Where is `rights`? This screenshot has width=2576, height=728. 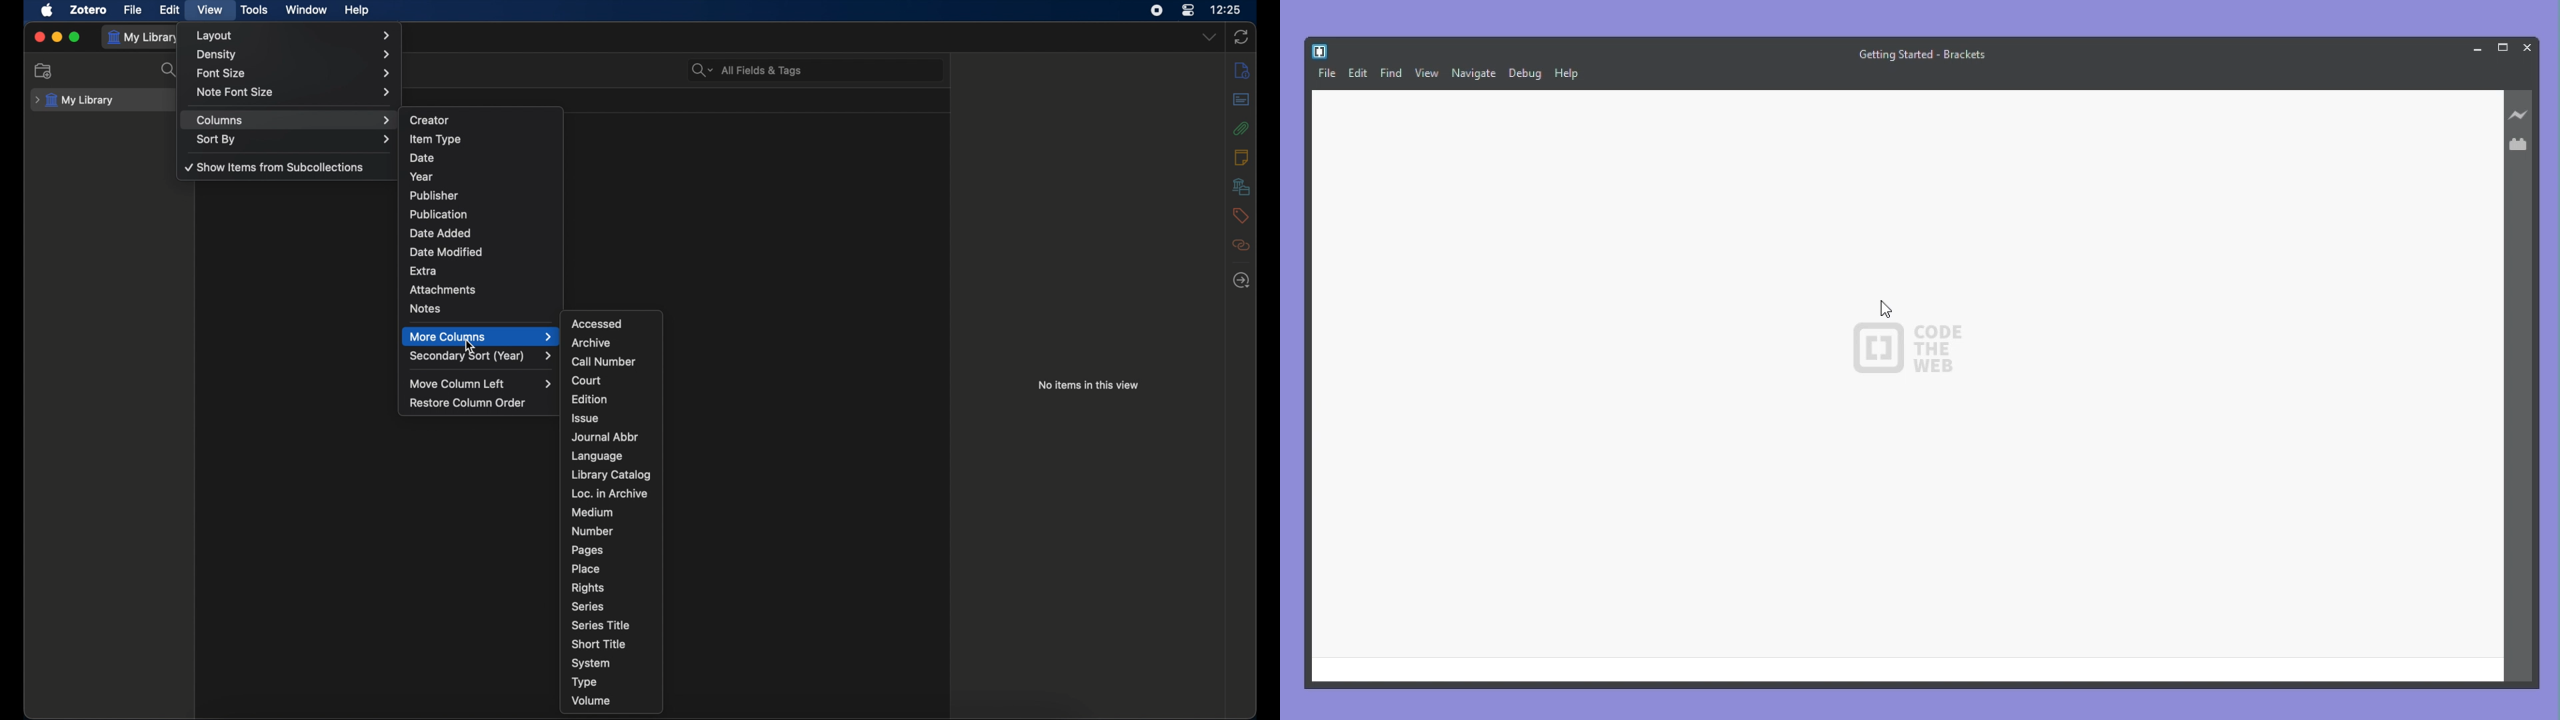 rights is located at coordinates (587, 587).